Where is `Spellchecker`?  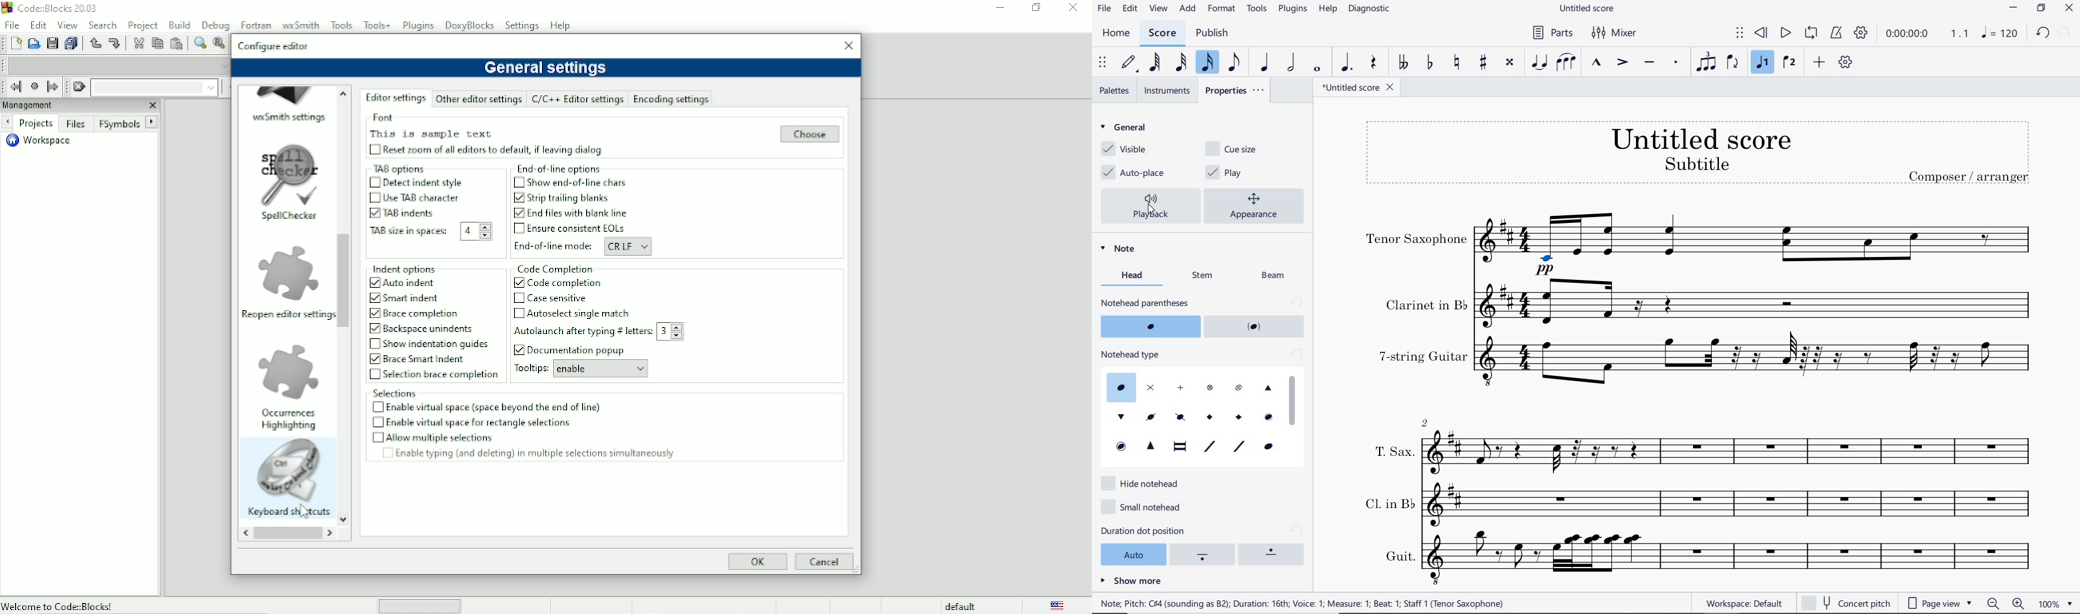
Spellchecker is located at coordinates (286, 218).